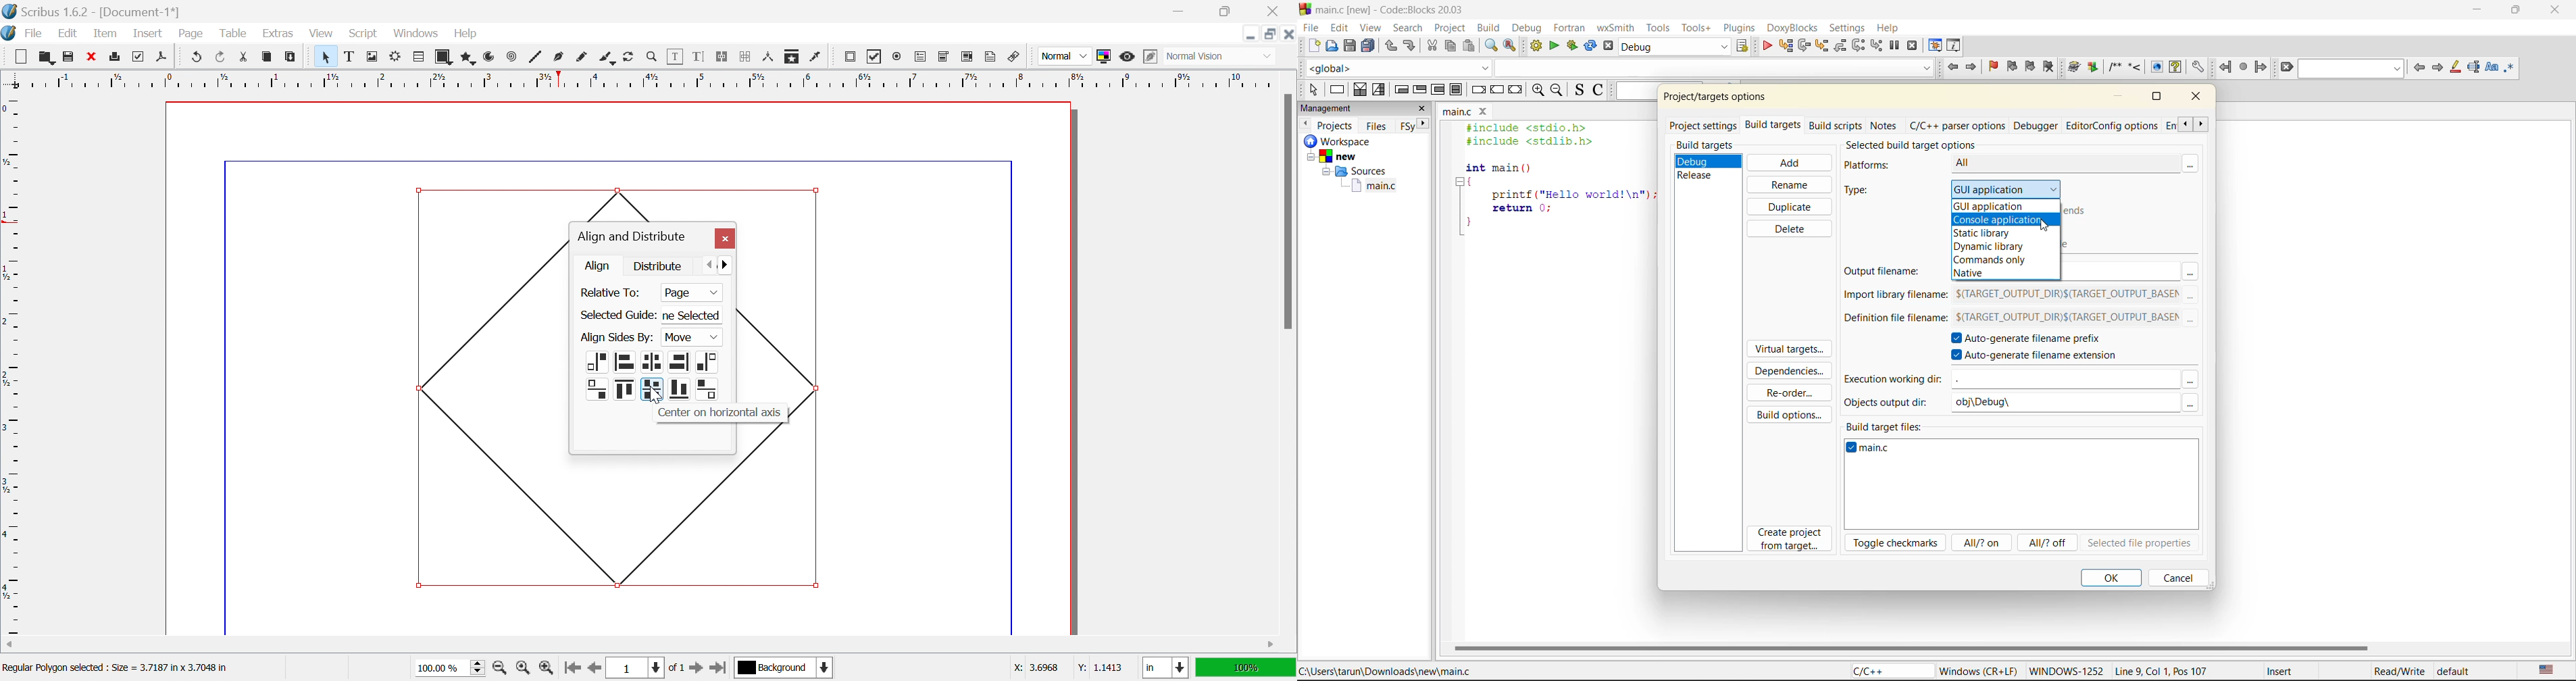 The height and width of the screenshot is (700, 2576). Describe the element at coordinates (2073, 67) in the screenshot. I see `Run doxywizard` at that location.